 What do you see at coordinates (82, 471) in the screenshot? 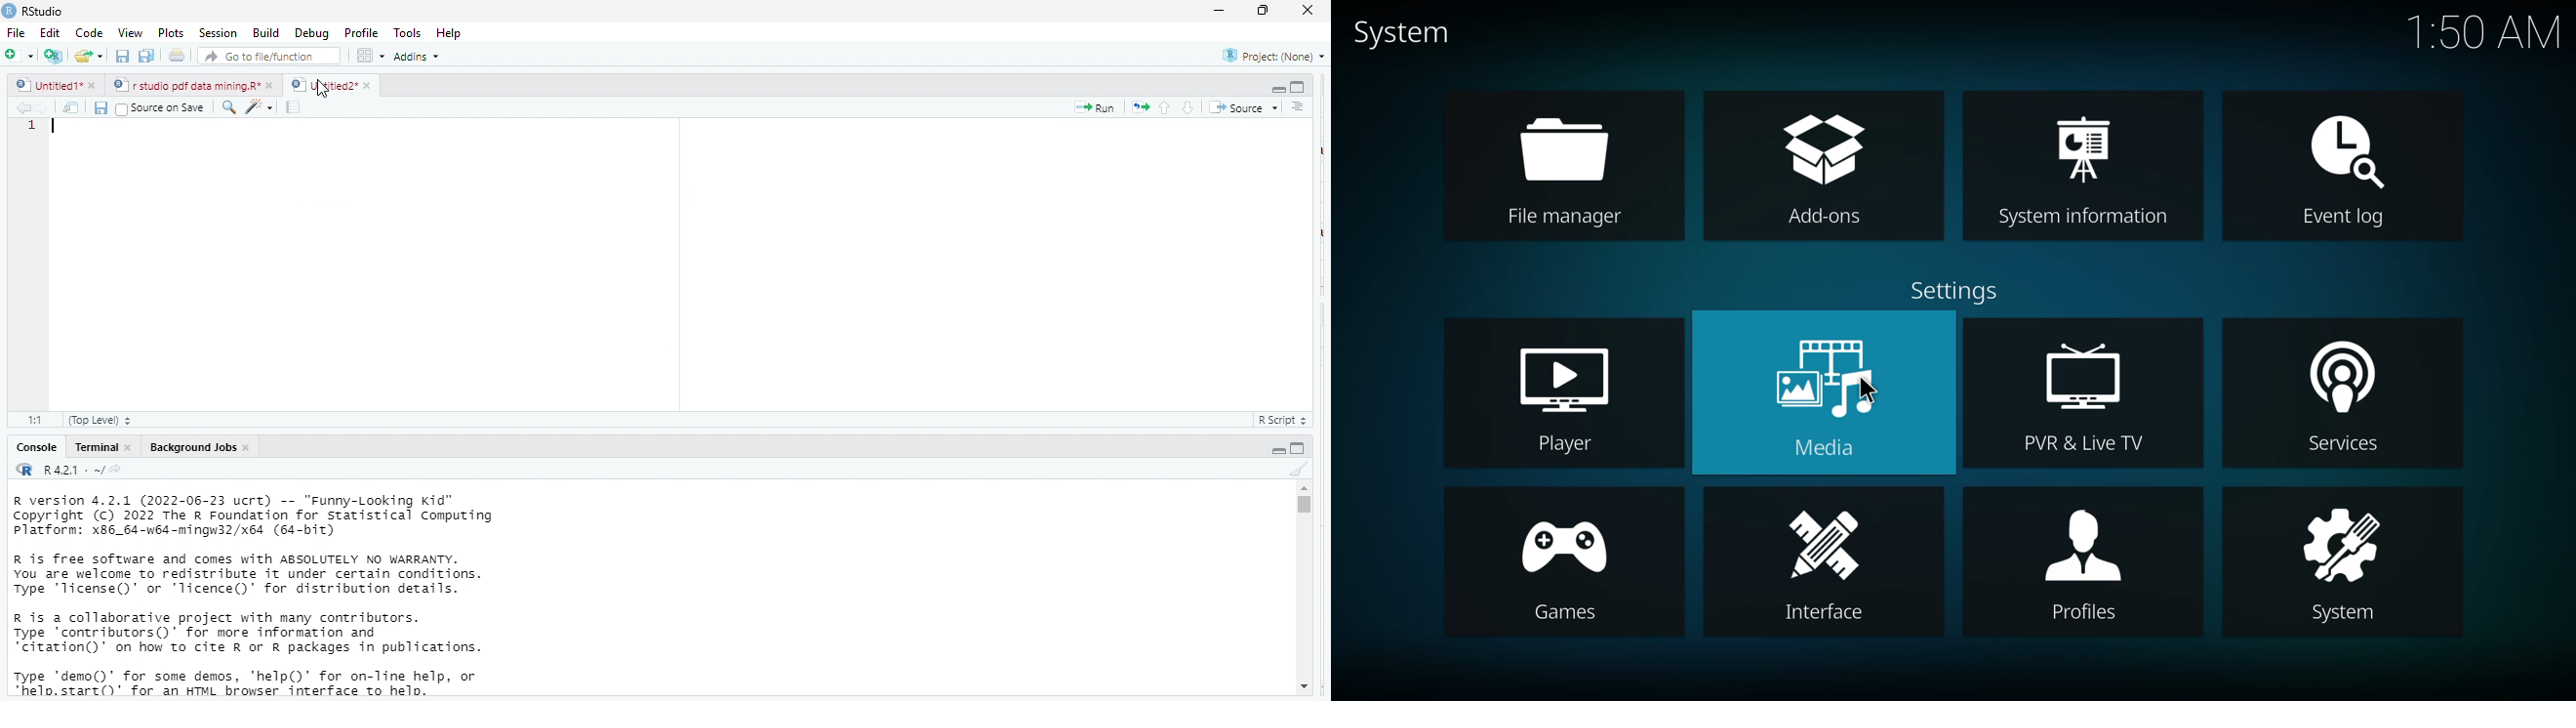
I see `R421: ~/` at bounding box center [82, 471].